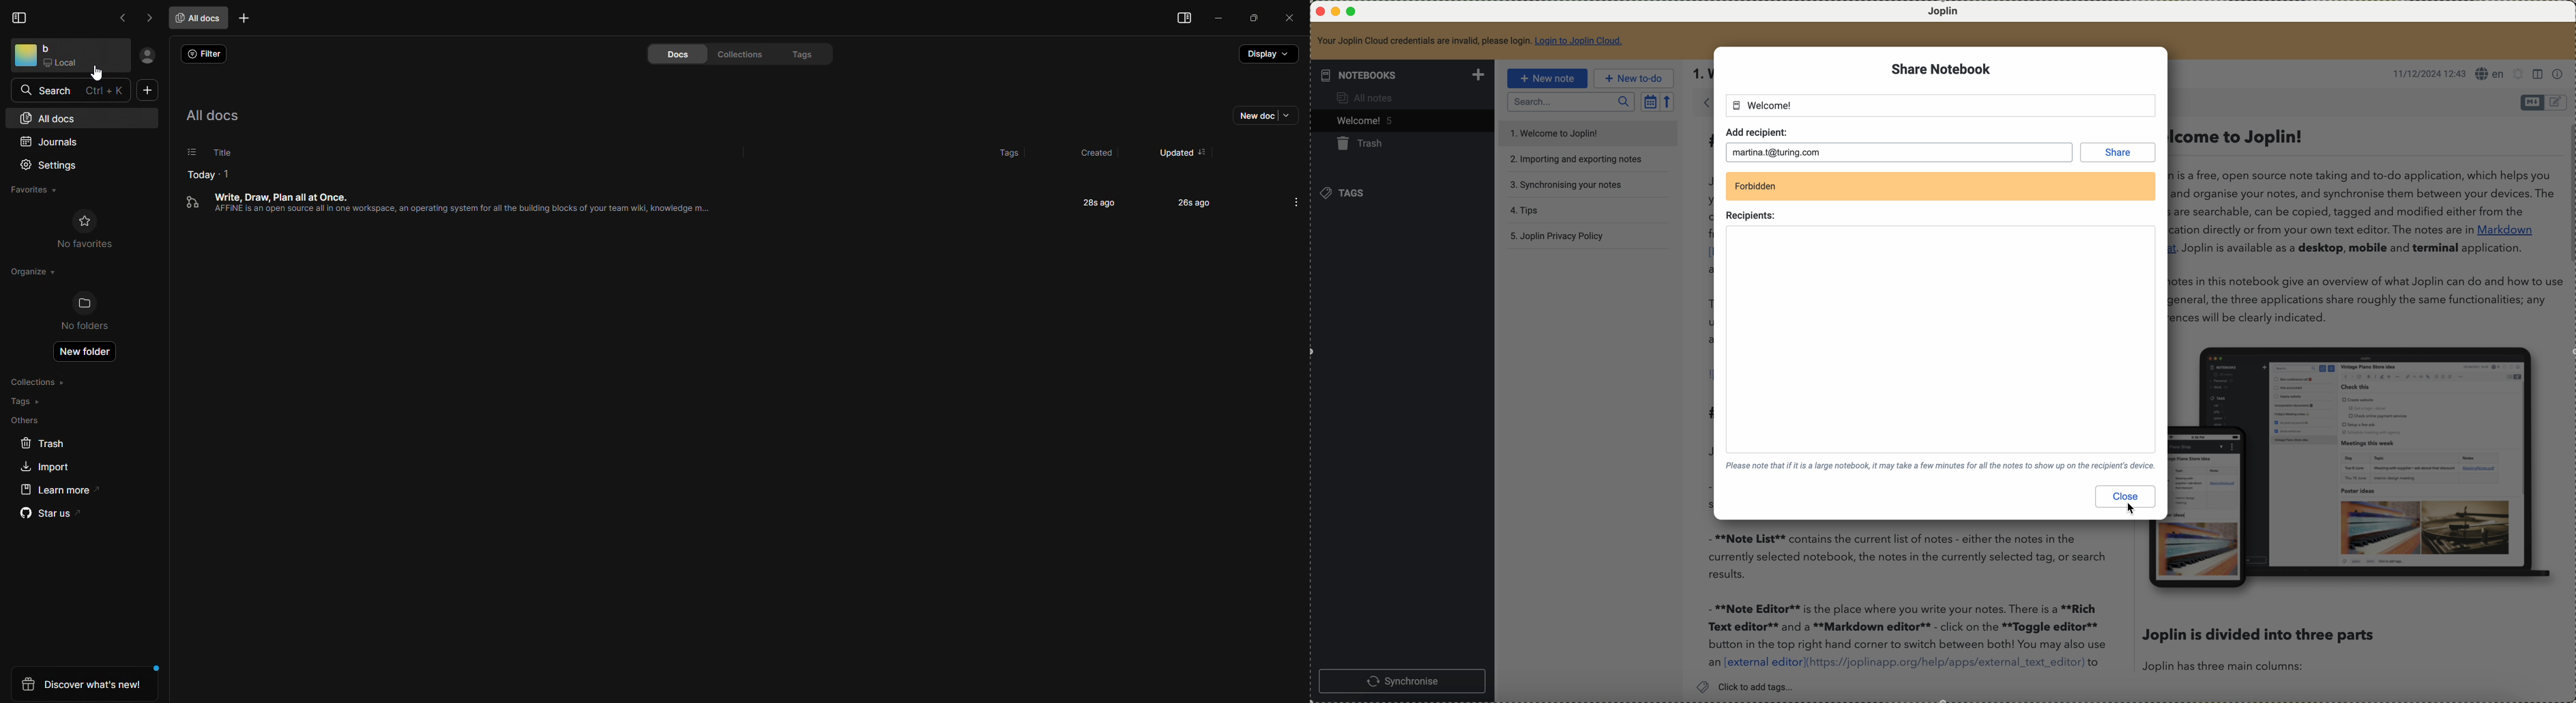 The image size is (2576, 728). What do you see at coordinates (1780, 151) in the screenshot?
I see `martina.t@turing.com` at bounding box center [1780, 151].